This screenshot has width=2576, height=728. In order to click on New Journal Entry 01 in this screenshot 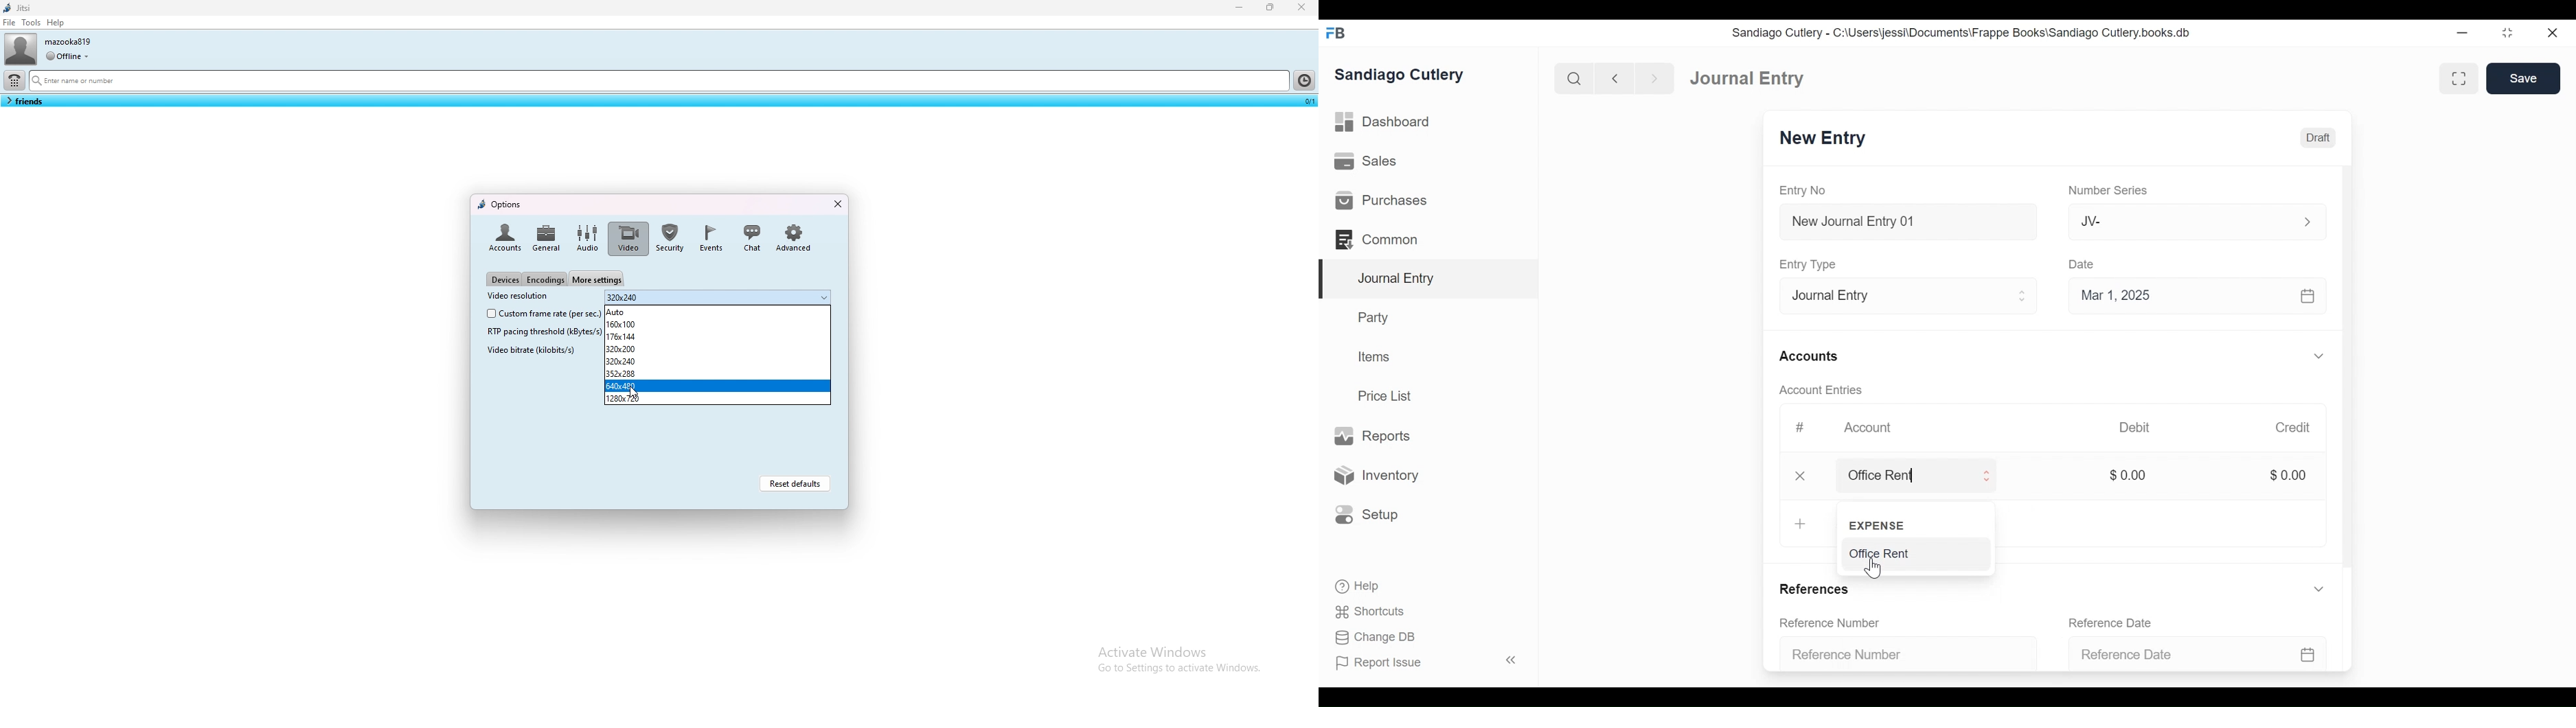, I will do `click(1904, 221)`.